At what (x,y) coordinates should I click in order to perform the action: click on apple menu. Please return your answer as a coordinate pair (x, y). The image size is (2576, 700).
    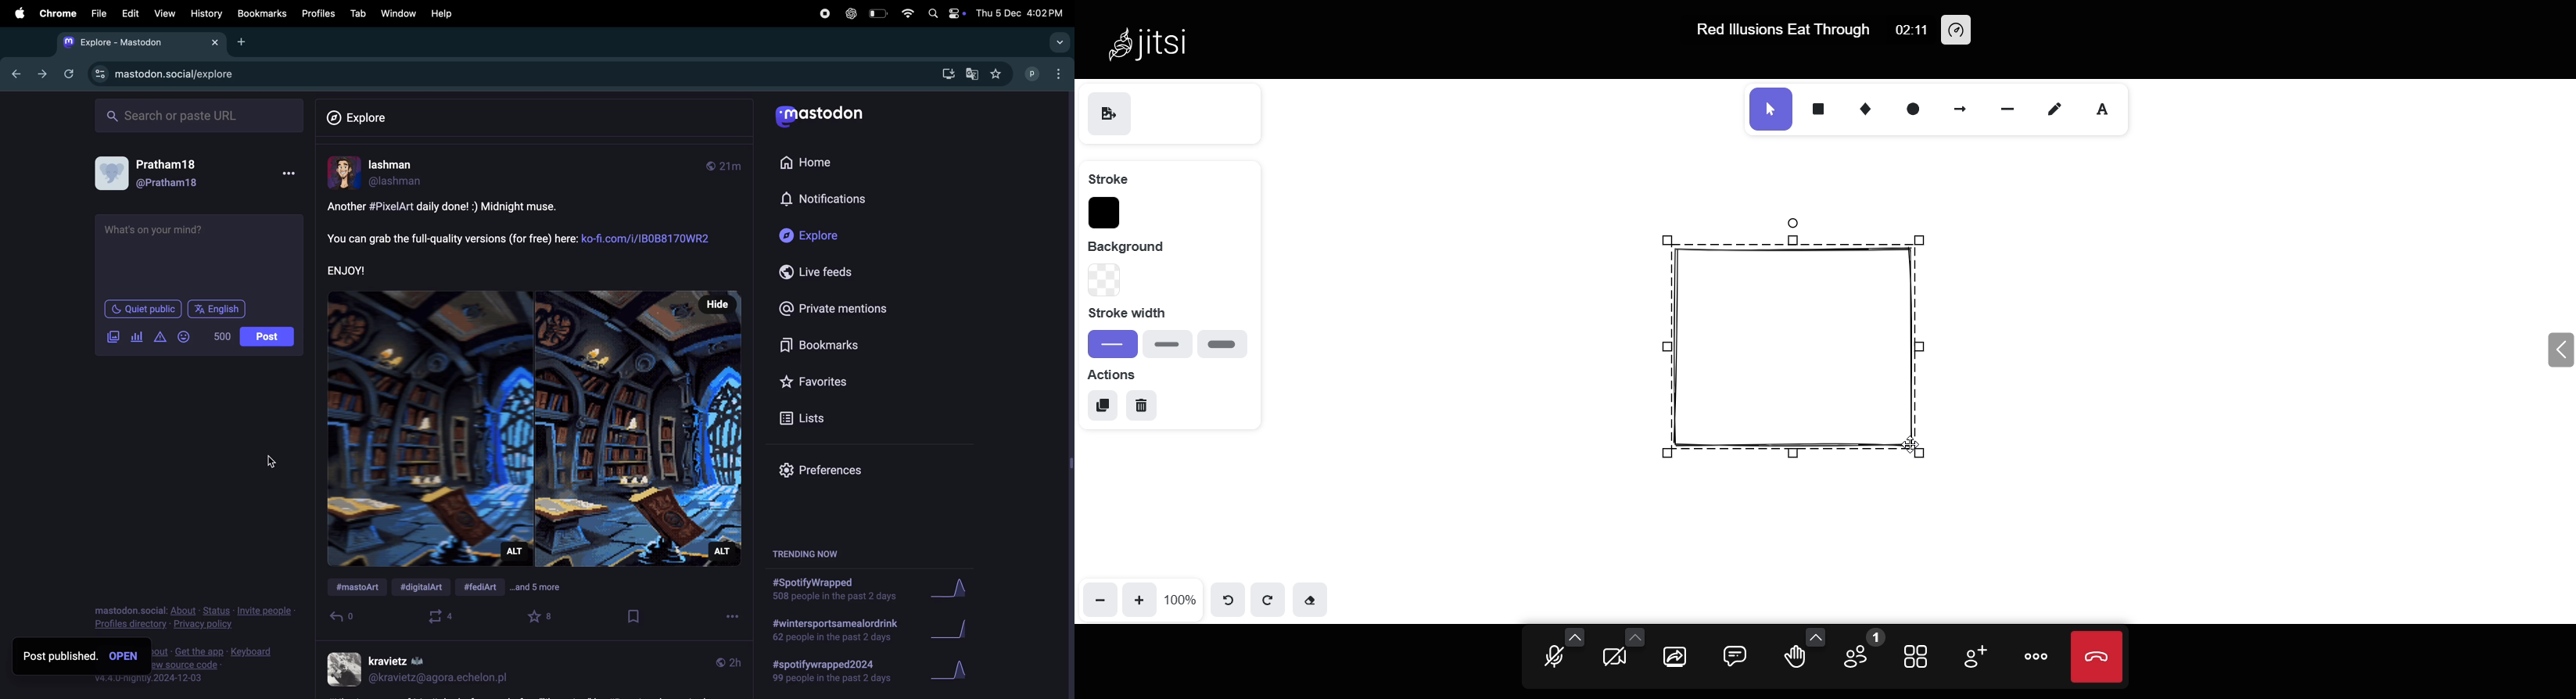
    Looking at the image, I should click on (18, 14).